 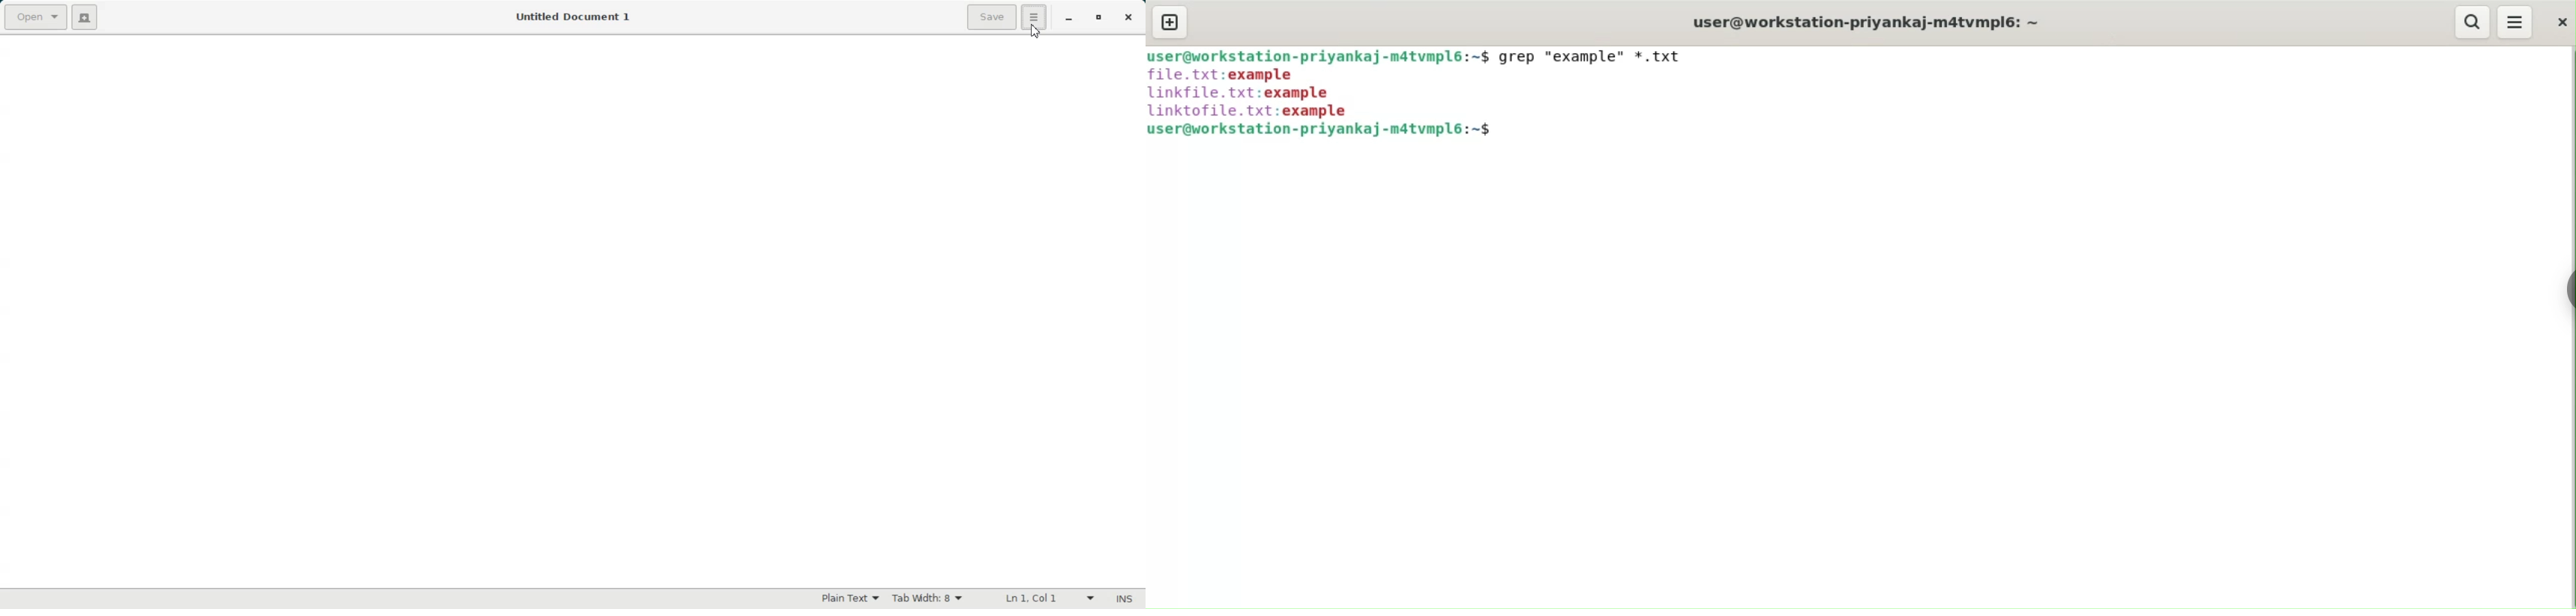 I want to click on Tab Width, so click(x=927, y=598).